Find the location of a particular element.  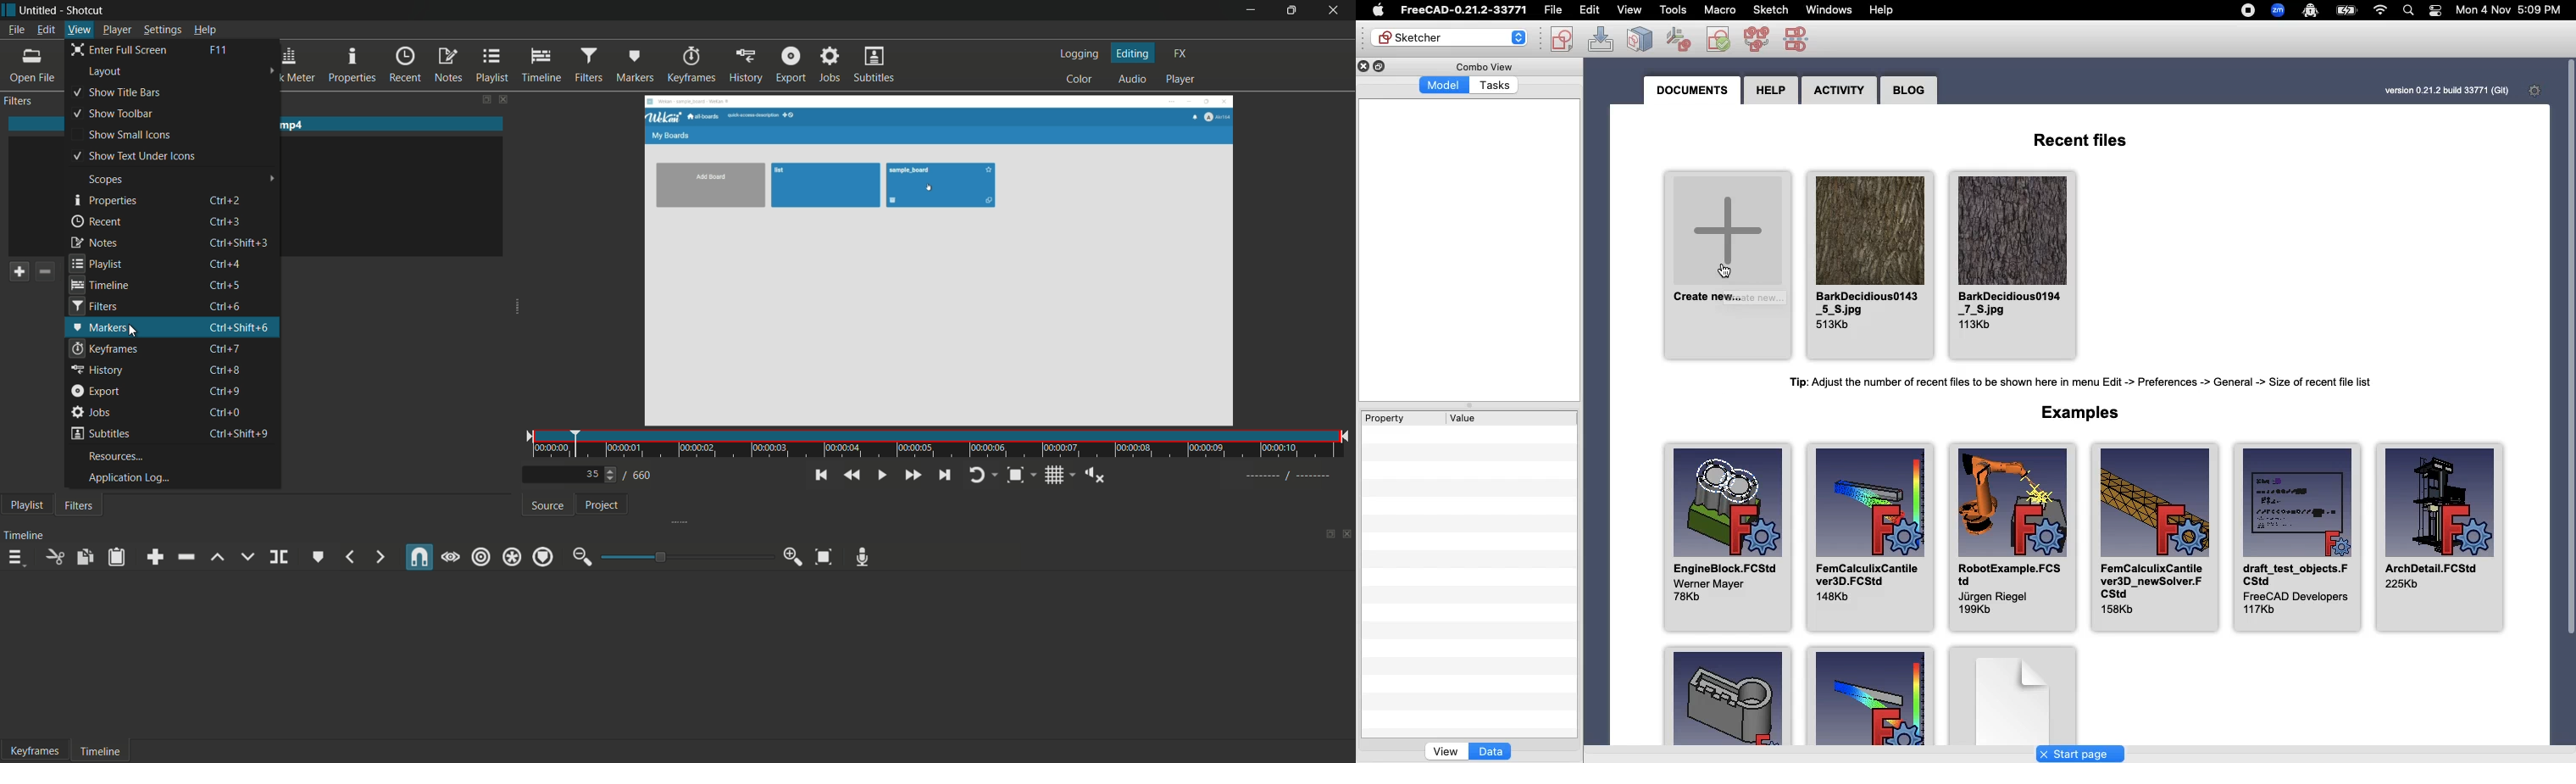

markers is located at coordinates (636, 66).